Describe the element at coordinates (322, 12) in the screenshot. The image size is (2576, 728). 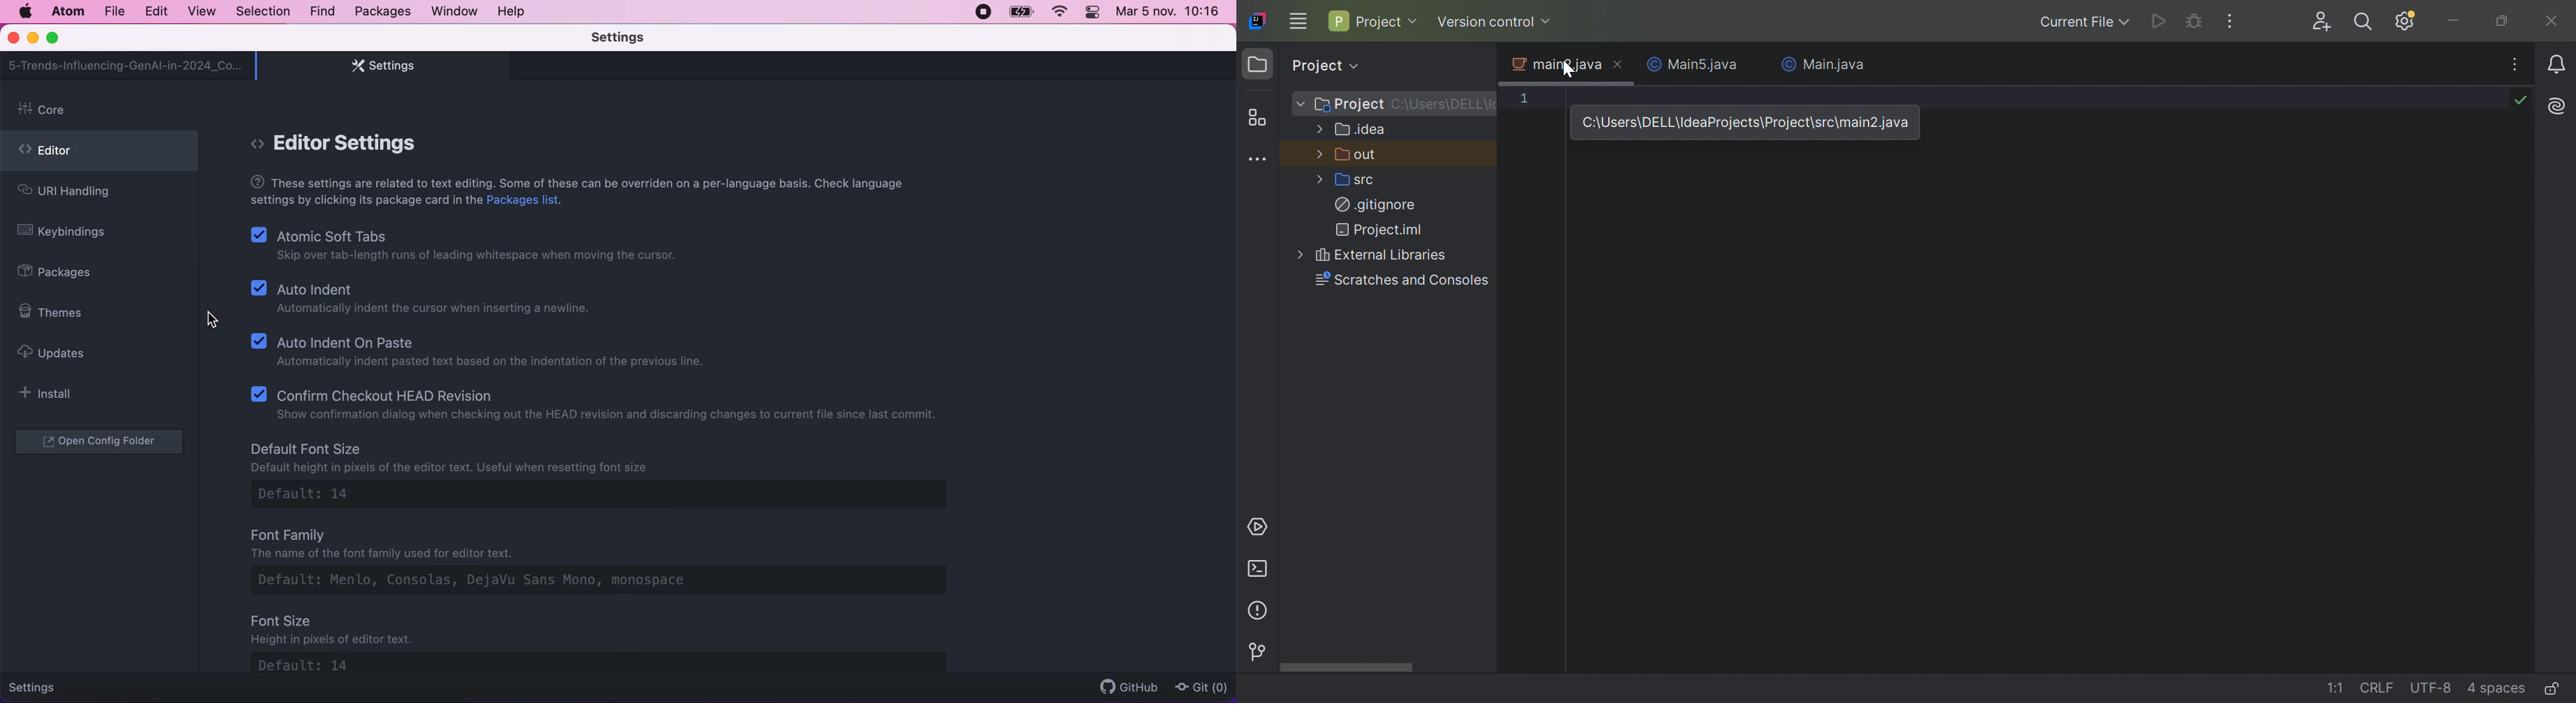
I see `find` at that location.